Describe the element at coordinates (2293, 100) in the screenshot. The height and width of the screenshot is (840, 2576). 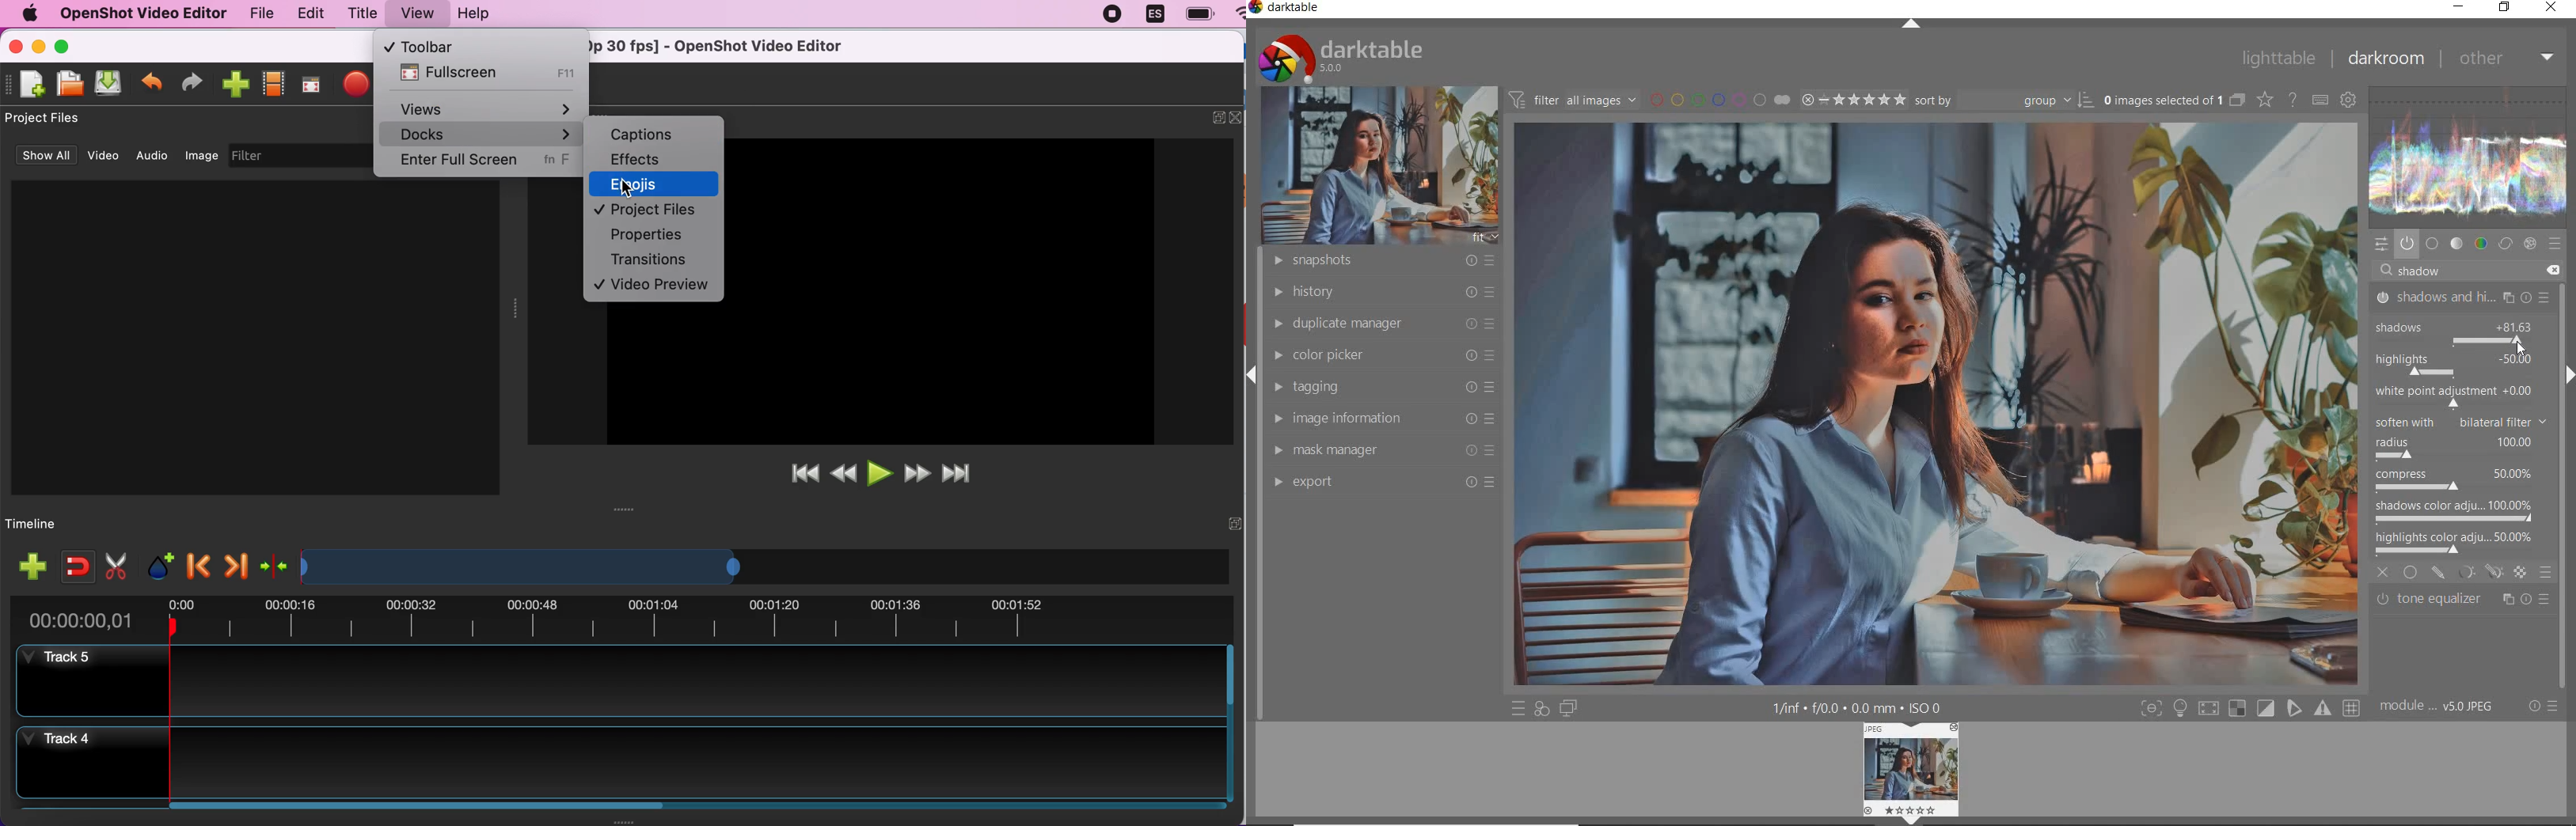
I see `enable for online help` at that location.